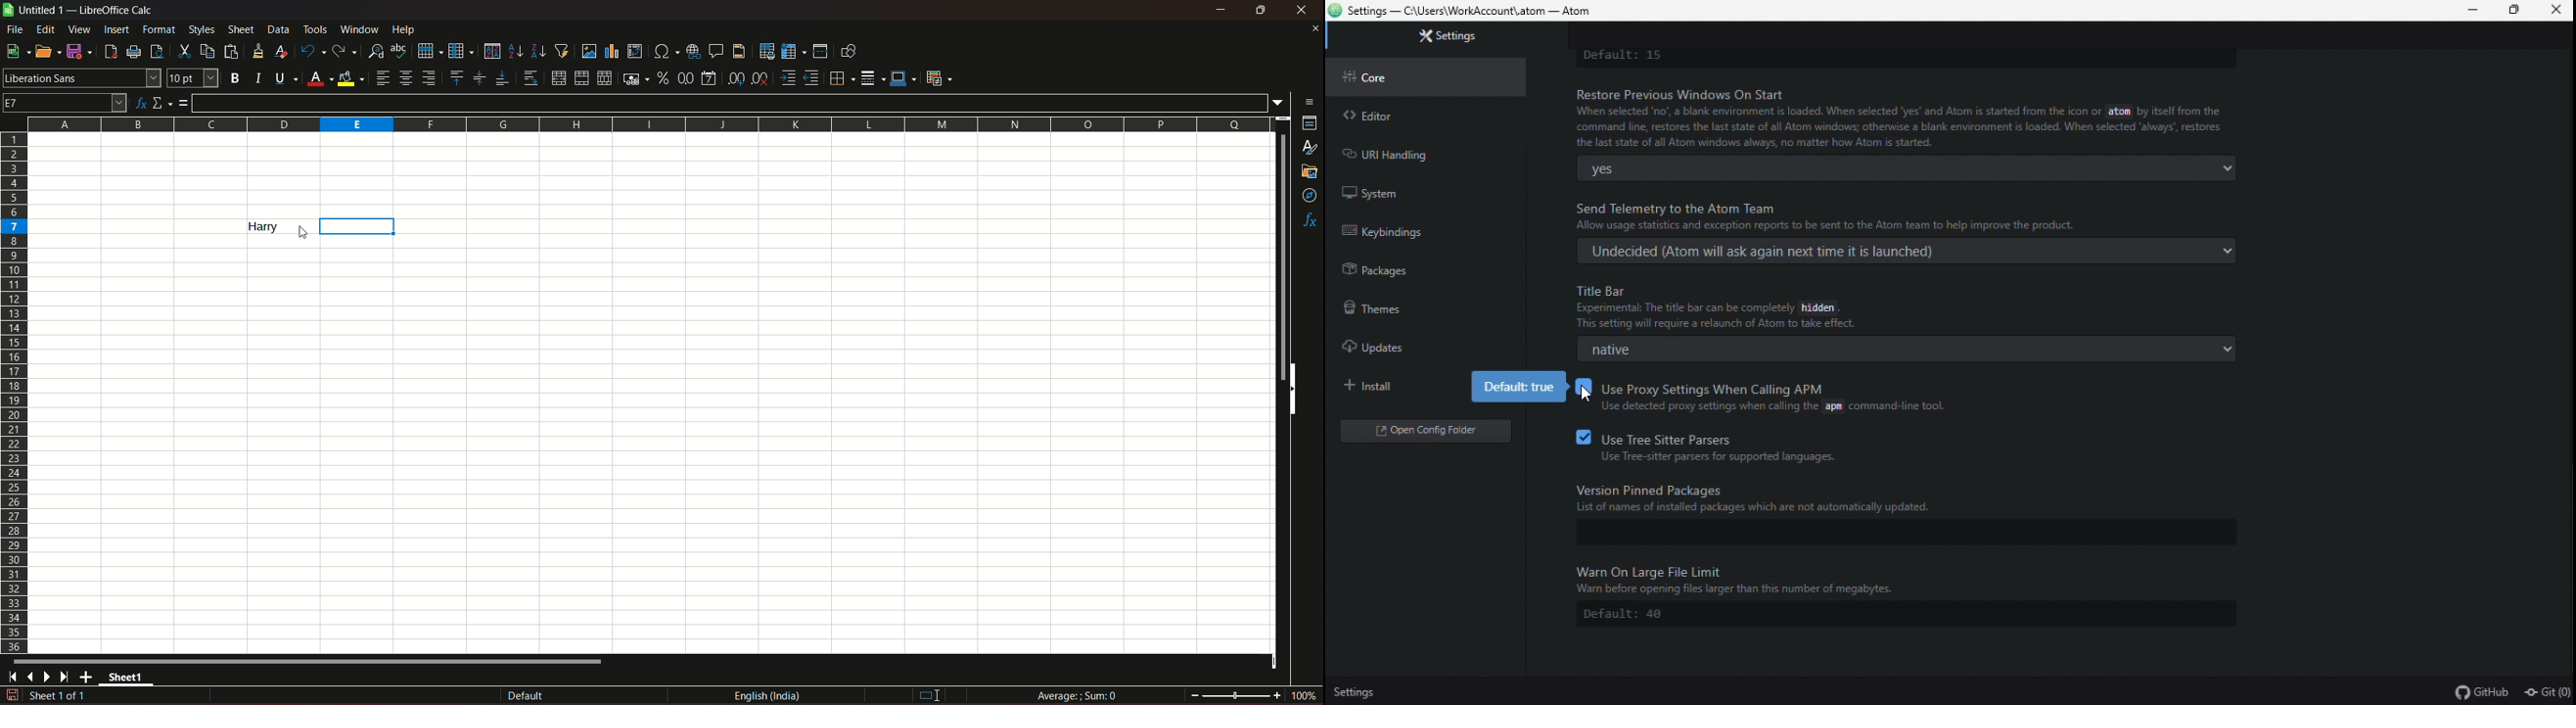 The image size is (2576, 728). I want to click on background color, so click(352, 78).